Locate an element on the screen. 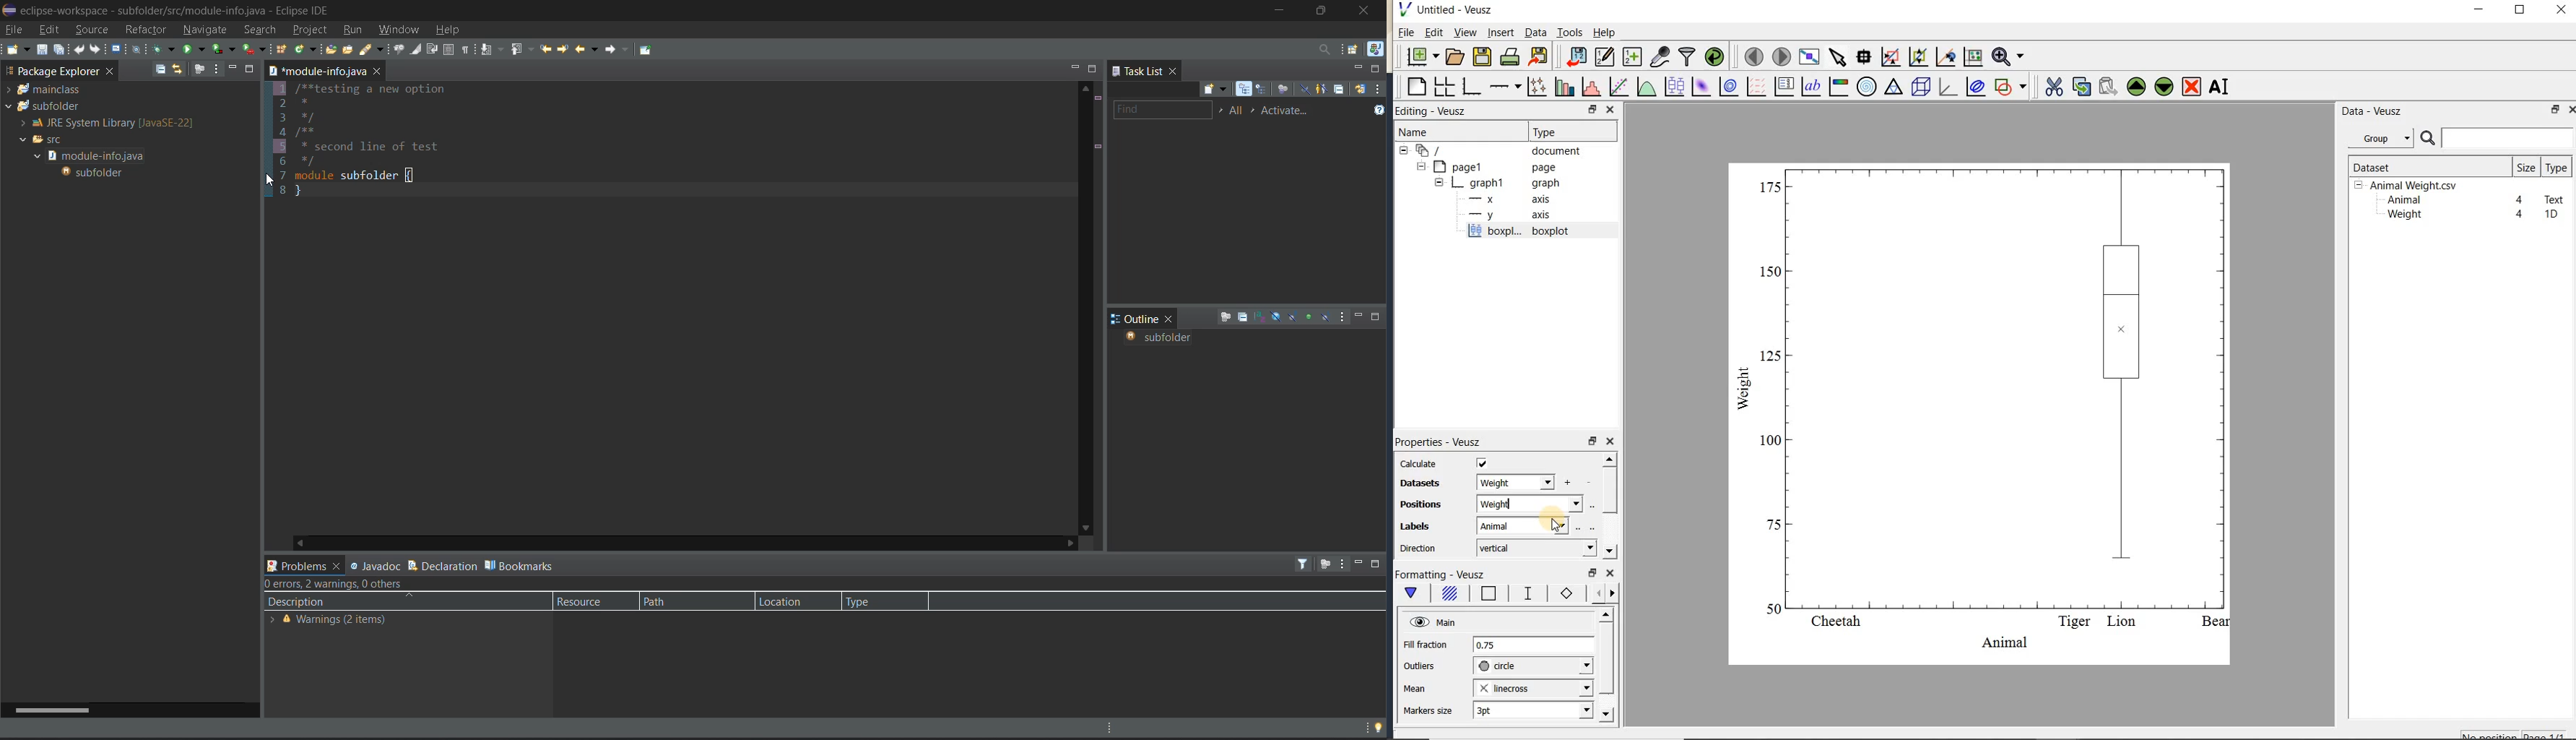  save the document is located at coordinates (1481, 57).